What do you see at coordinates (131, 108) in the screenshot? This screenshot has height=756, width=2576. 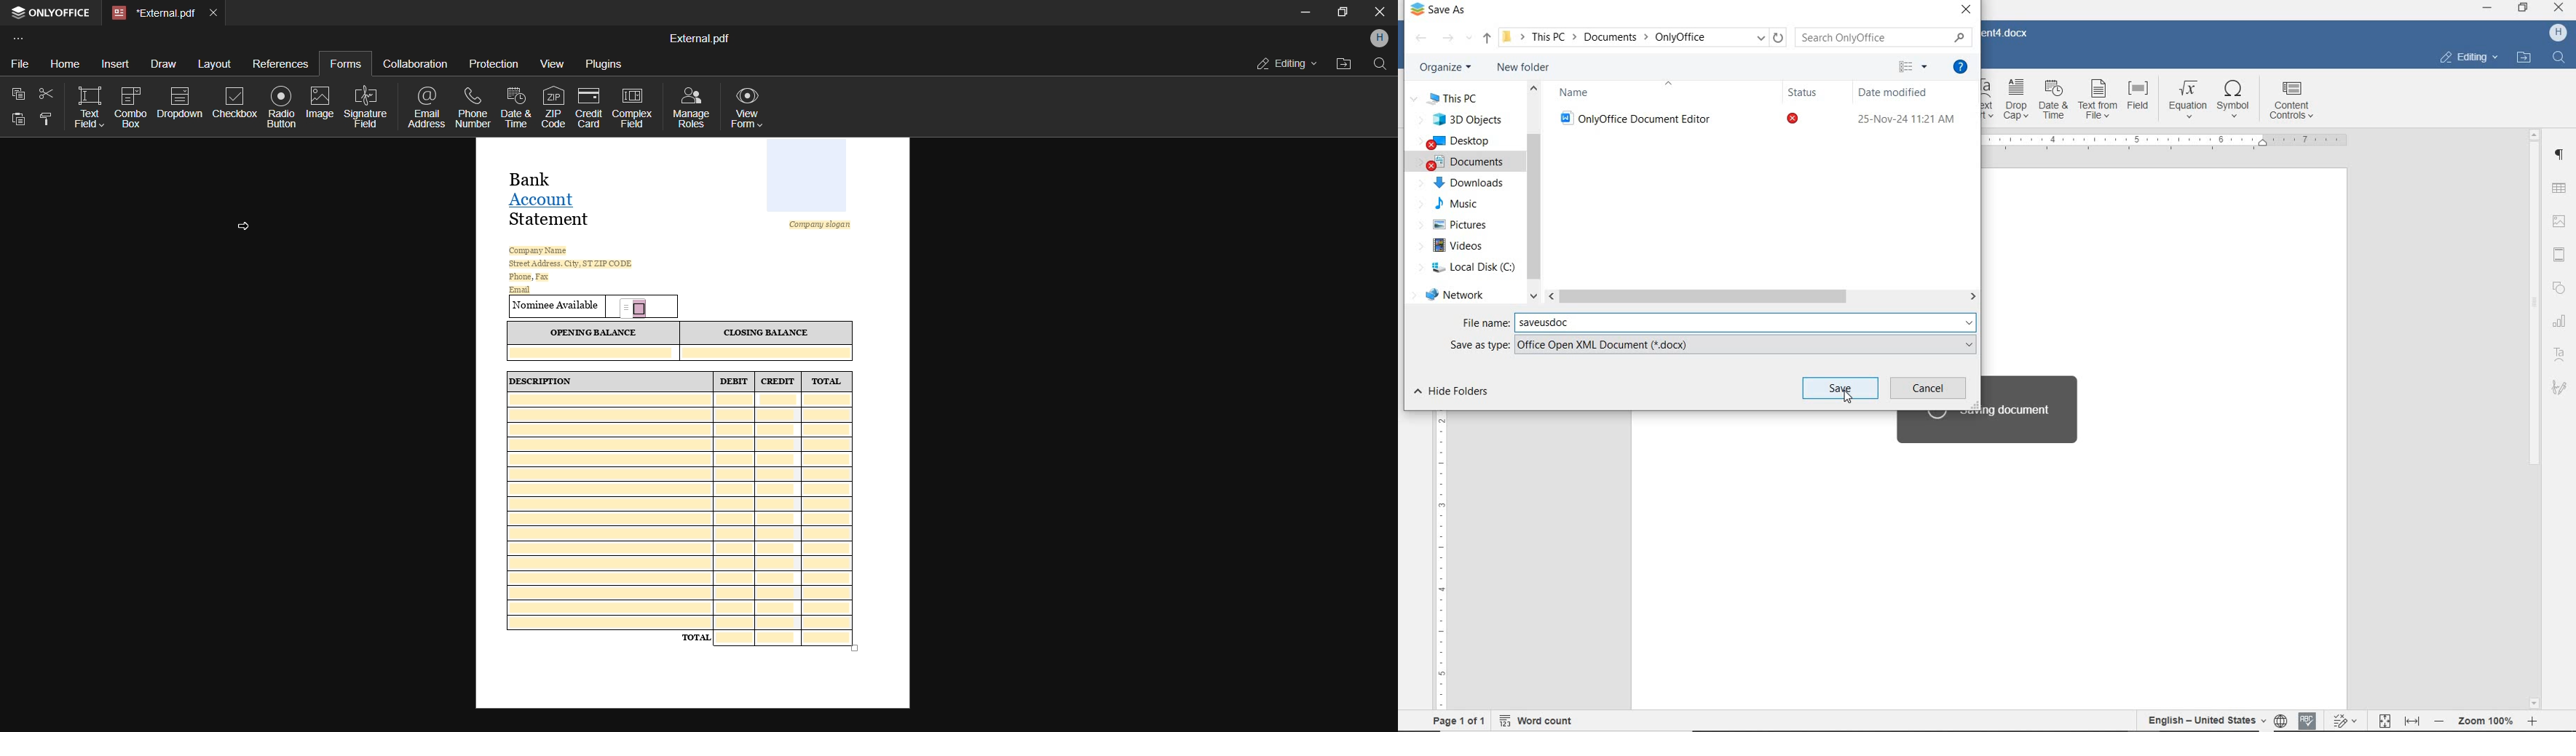 I see `combo box` at bounding box center [131, 108].